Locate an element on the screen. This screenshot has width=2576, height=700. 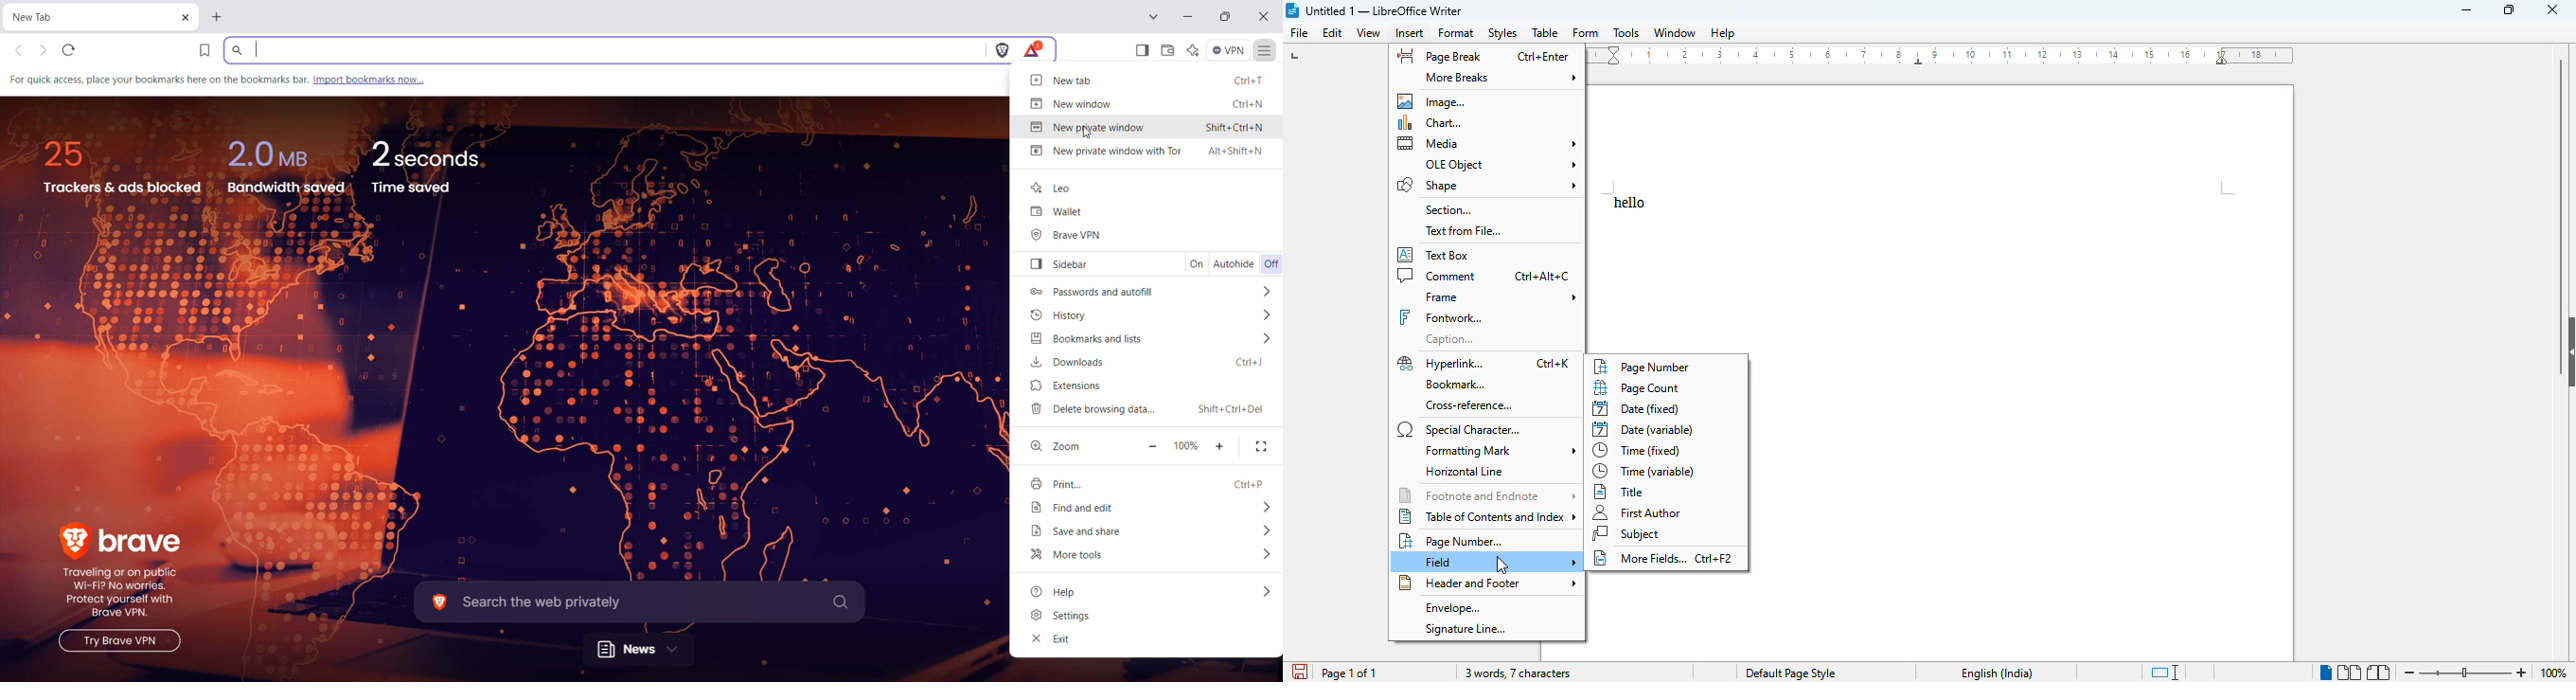
horizontal line is located at coordinates (1465, 472).